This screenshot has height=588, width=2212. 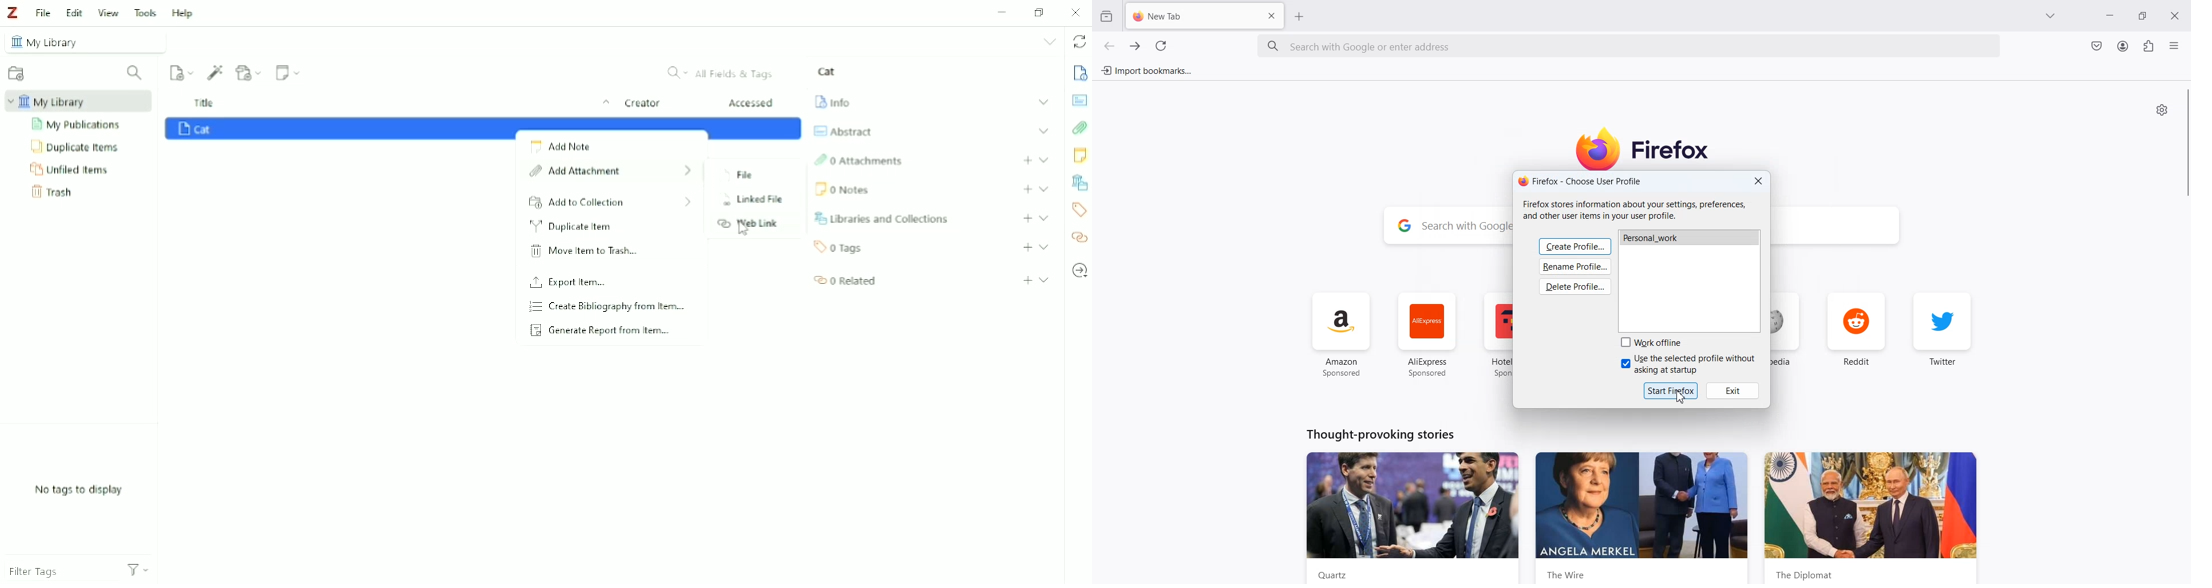 I want to click on New Tab, so click(x=1188, y=17).